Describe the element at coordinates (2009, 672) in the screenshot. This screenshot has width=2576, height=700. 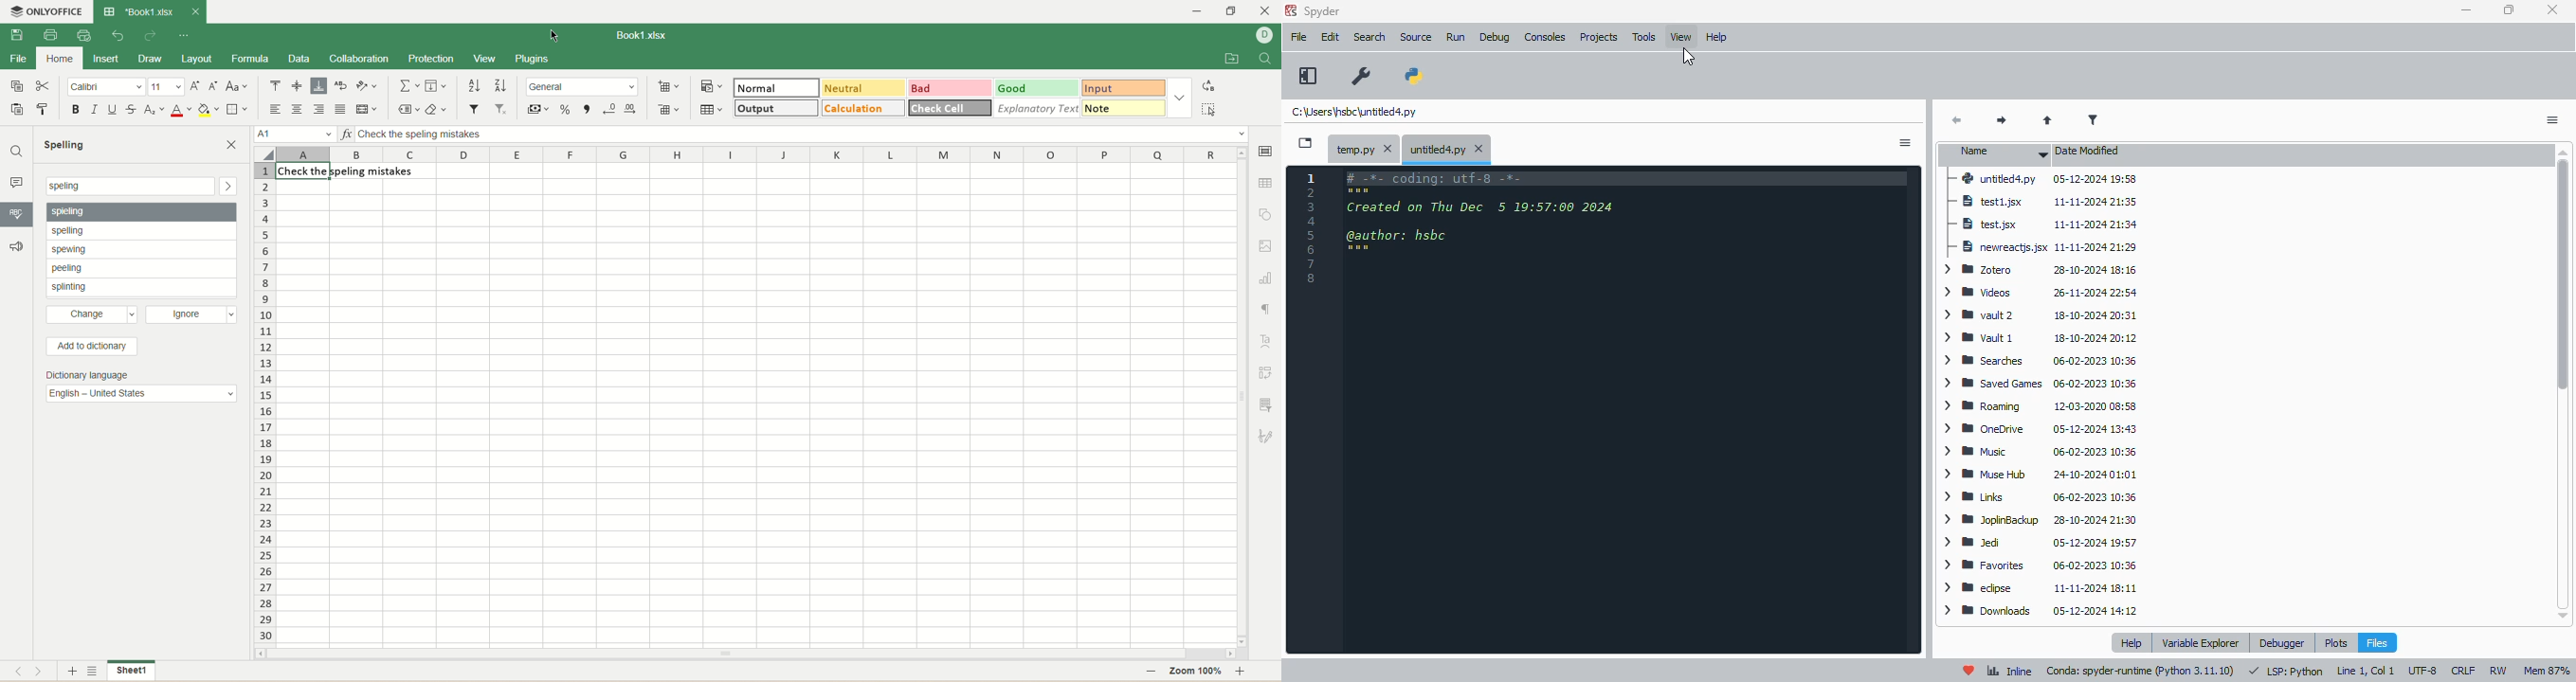
I see `inline` at that location.